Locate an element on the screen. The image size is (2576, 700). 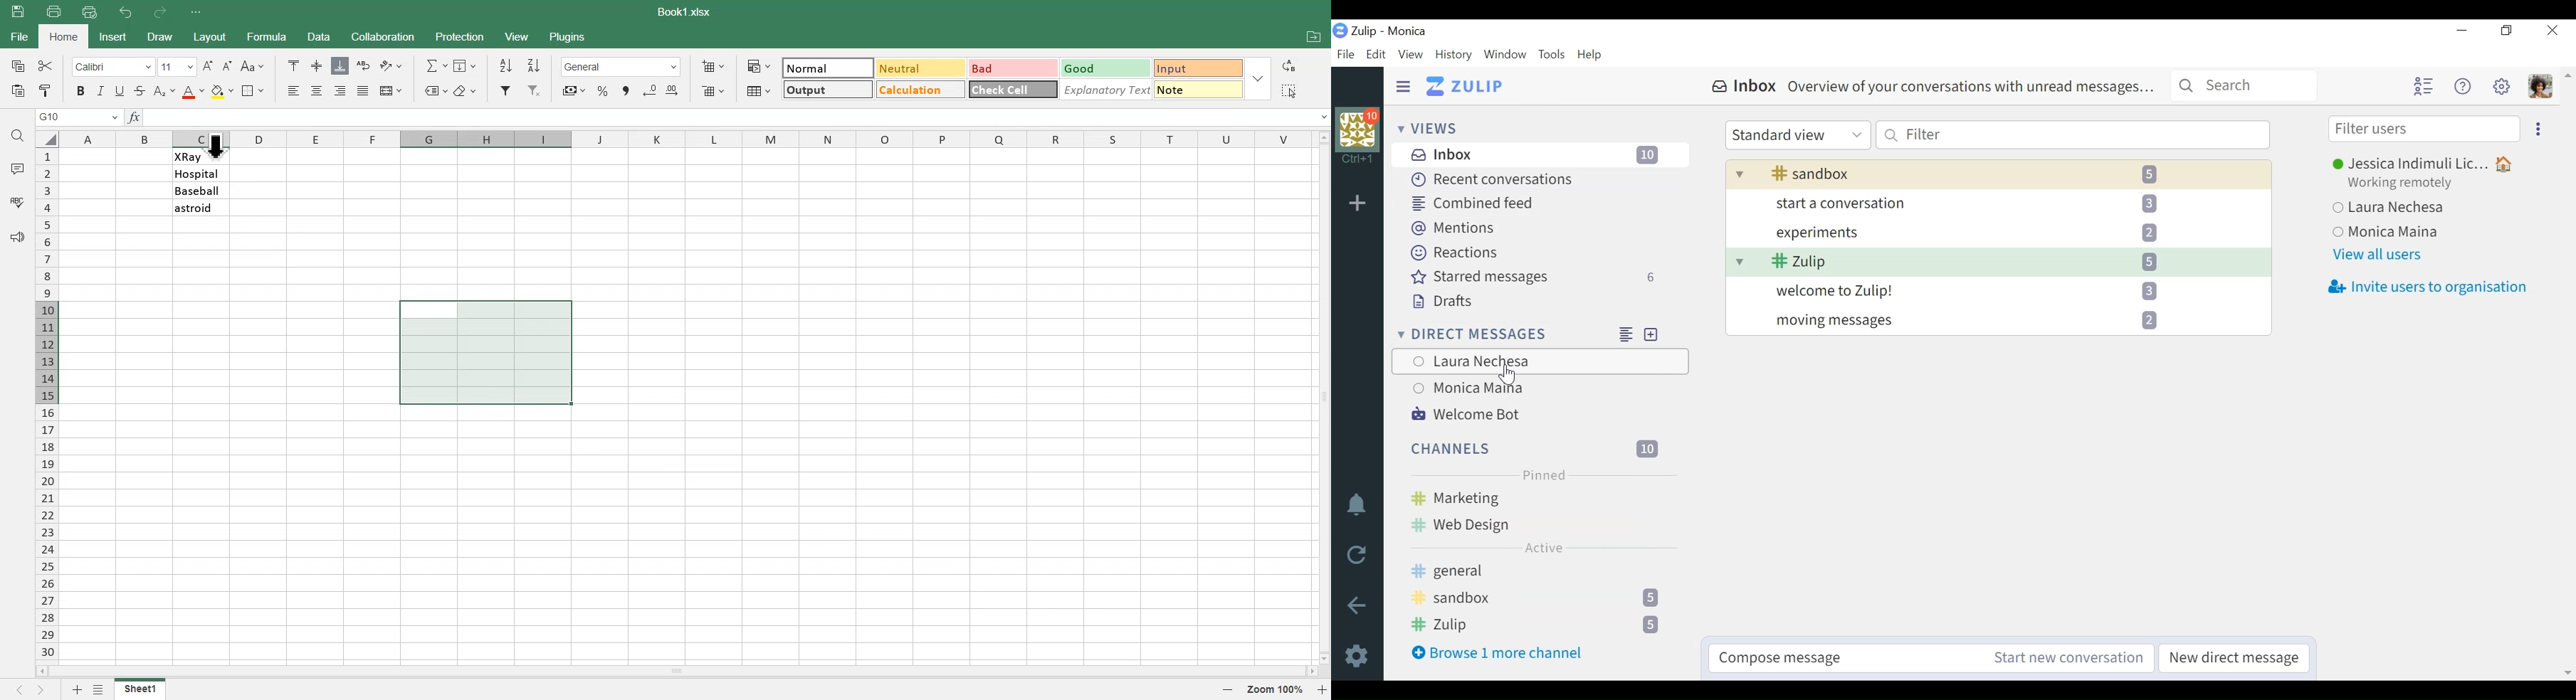
Ascending is located at coordinates (505, 65).